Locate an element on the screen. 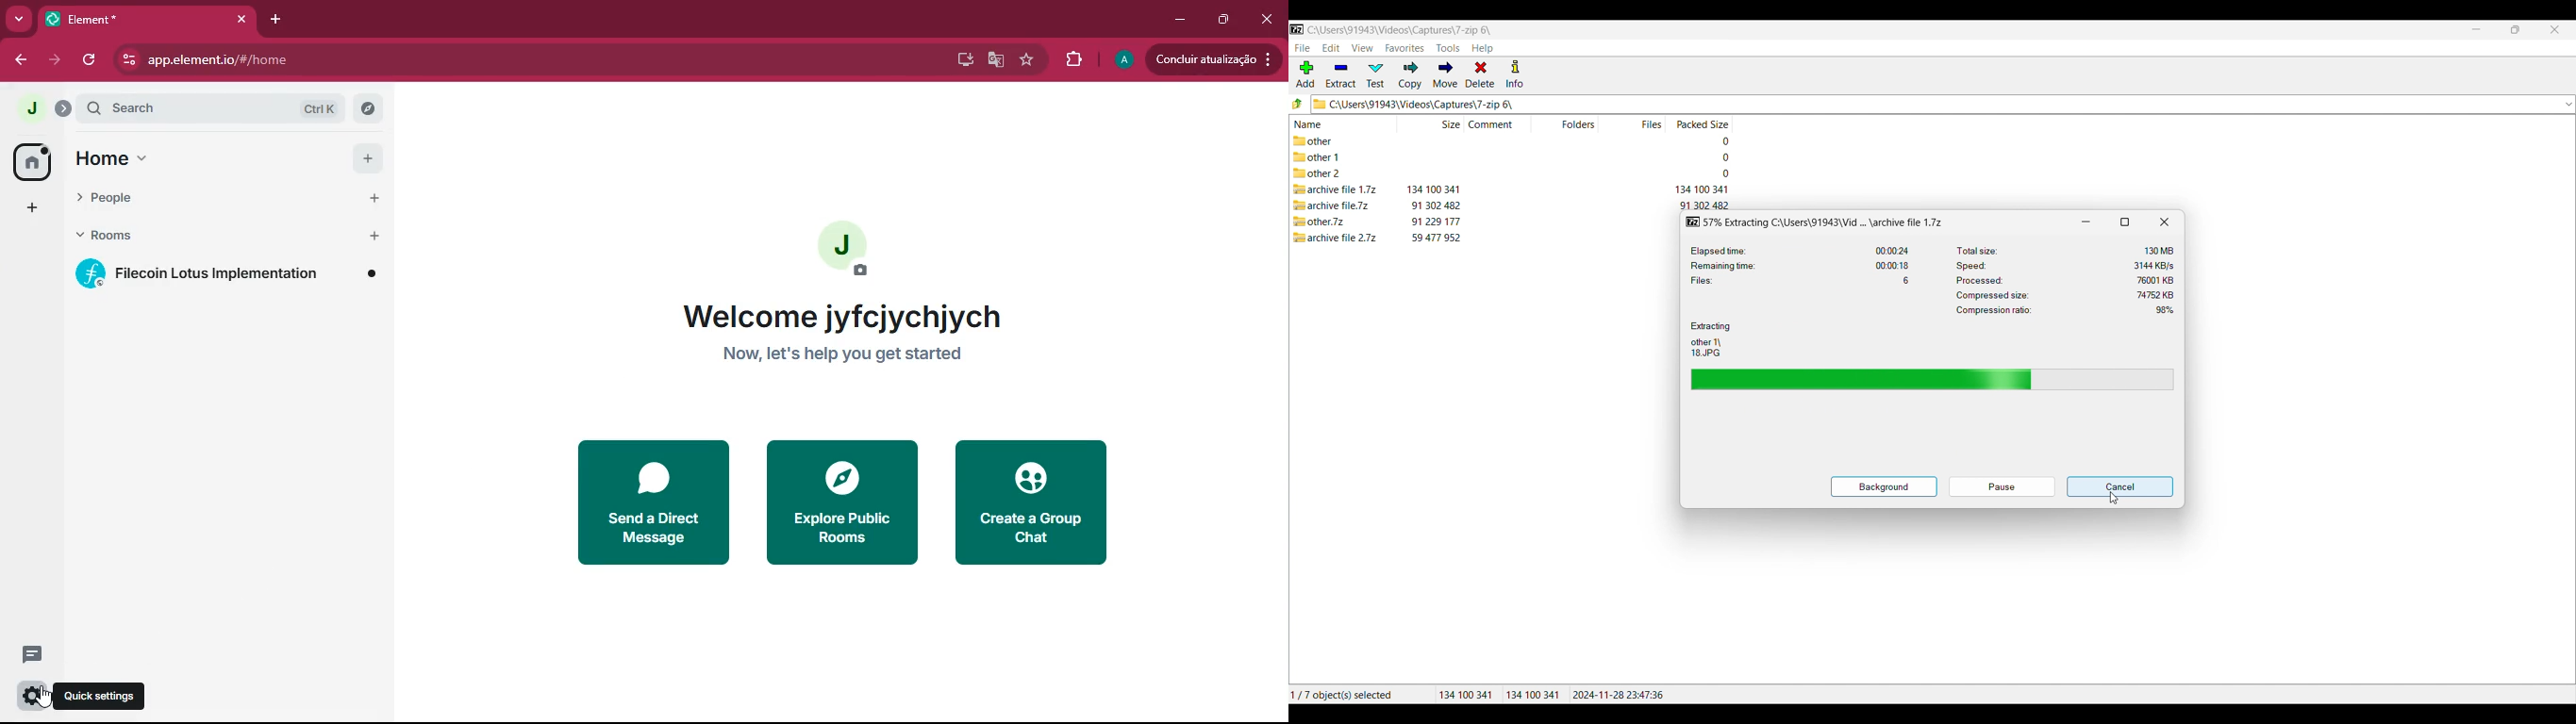 Image resolution: width=2576 pixels, height=728 pixels. profile picture is located at coordinates (25, 105).